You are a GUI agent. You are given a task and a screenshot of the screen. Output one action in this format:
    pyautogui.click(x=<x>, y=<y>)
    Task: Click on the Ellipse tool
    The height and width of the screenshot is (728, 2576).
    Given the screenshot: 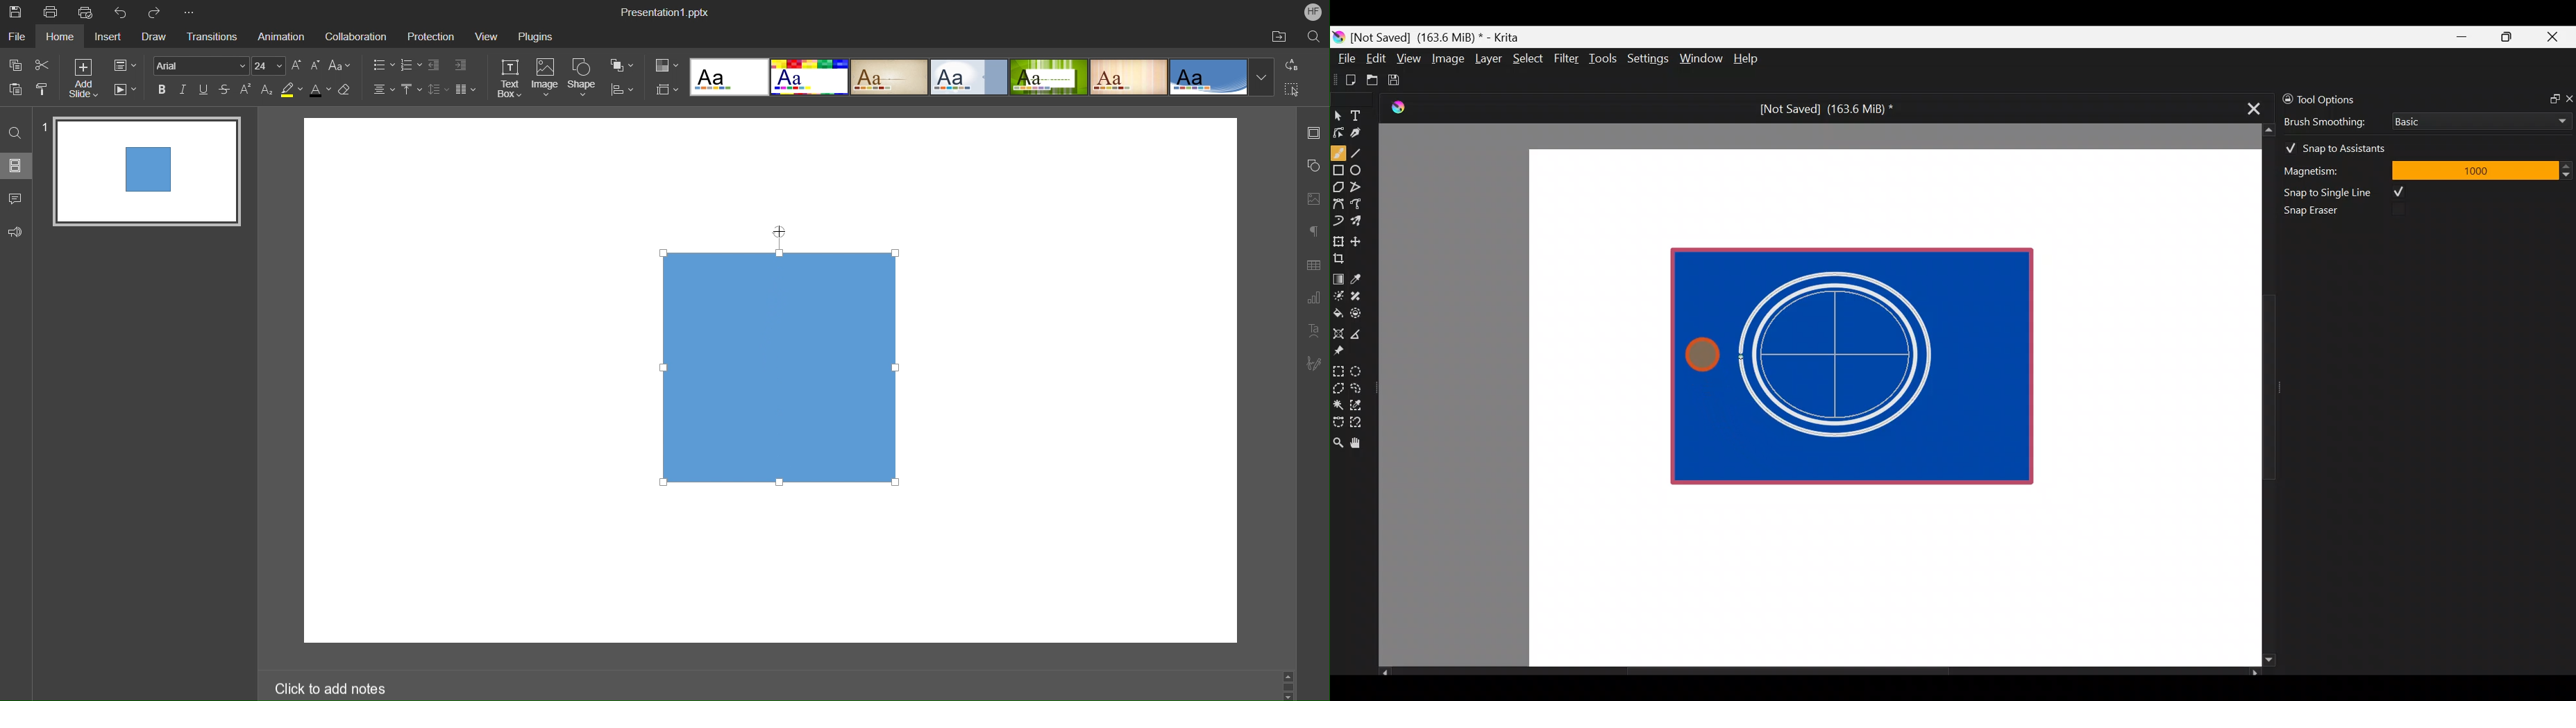 What is the action you would take?
    pyautogui.click(x=1362, y=169)
    